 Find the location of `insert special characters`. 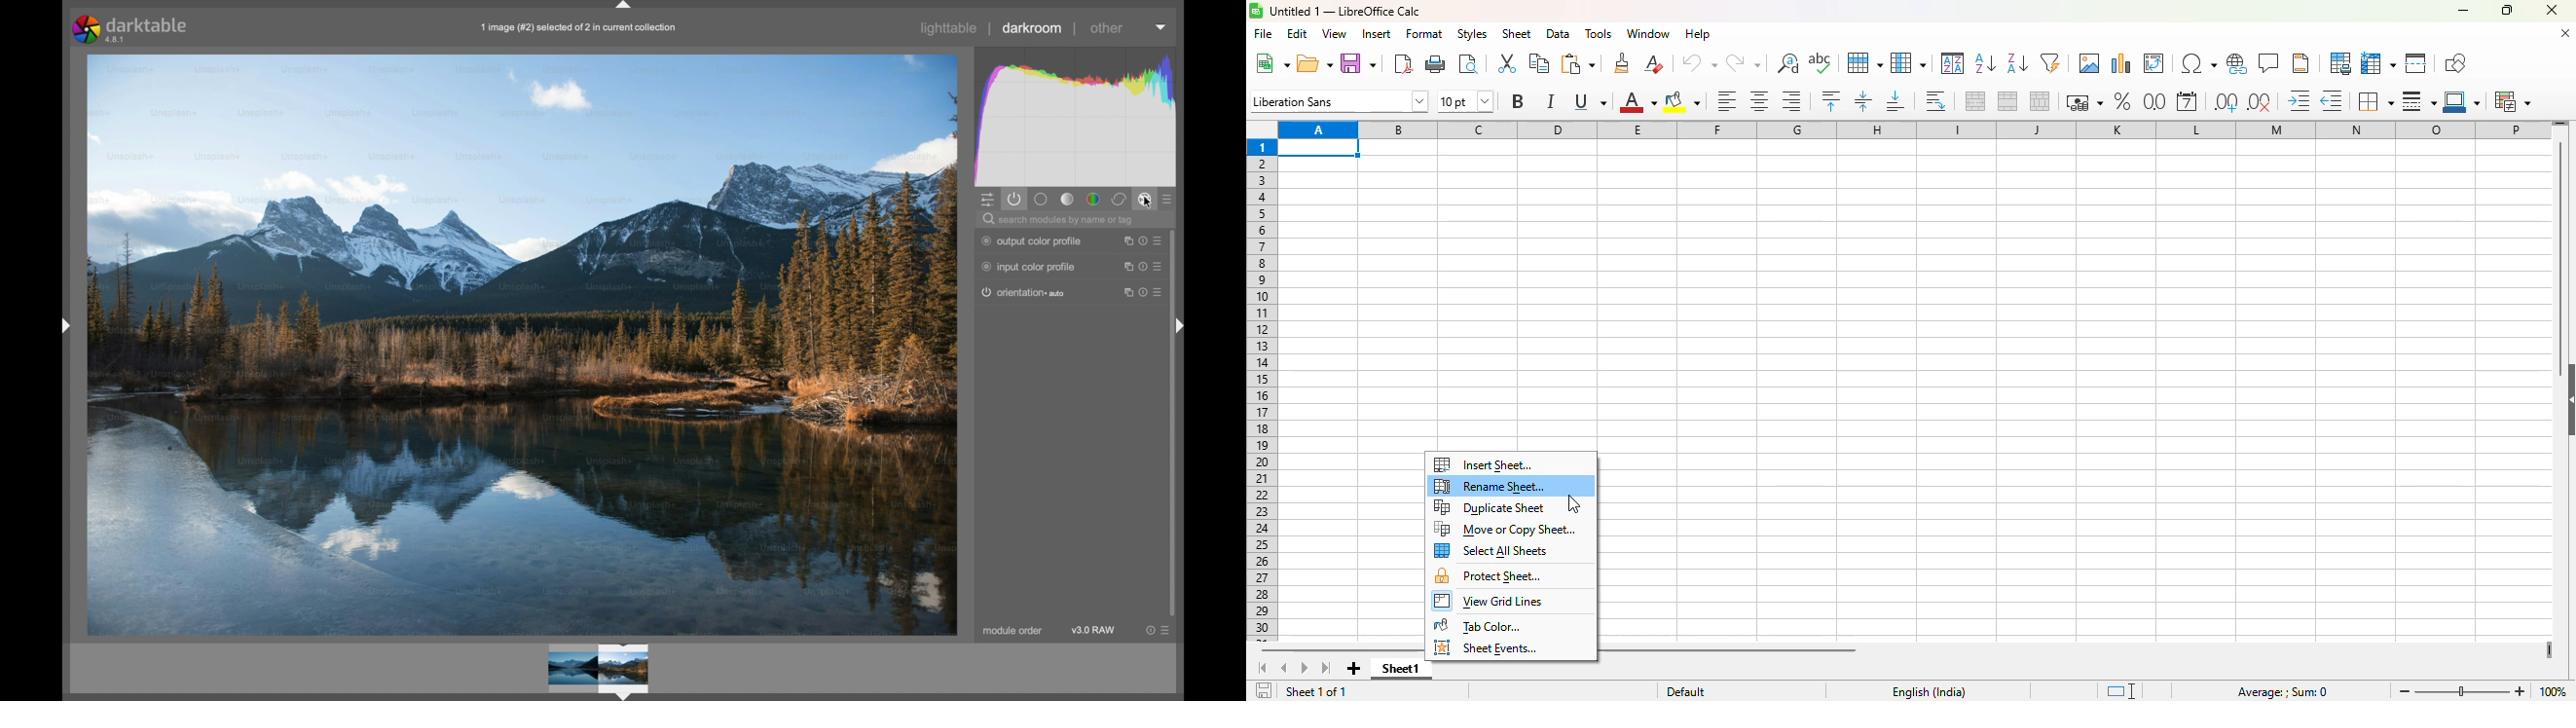

insert special characters is located at coordinates (2198, 64).